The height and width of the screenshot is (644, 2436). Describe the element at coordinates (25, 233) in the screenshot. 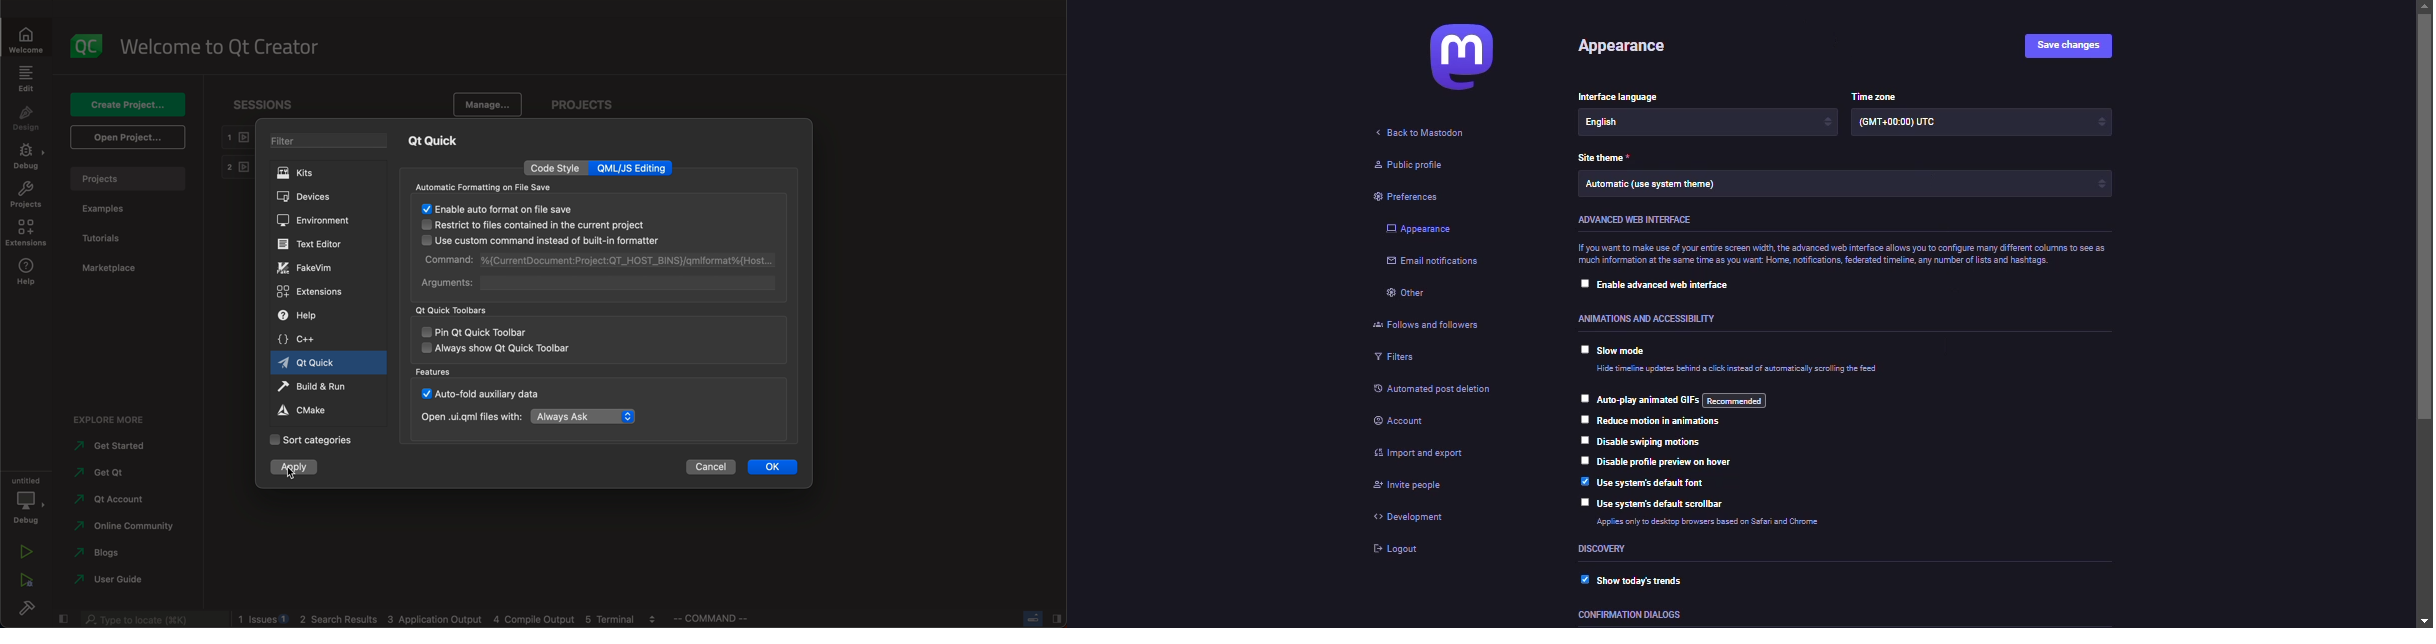

I see `extensions` at that location.